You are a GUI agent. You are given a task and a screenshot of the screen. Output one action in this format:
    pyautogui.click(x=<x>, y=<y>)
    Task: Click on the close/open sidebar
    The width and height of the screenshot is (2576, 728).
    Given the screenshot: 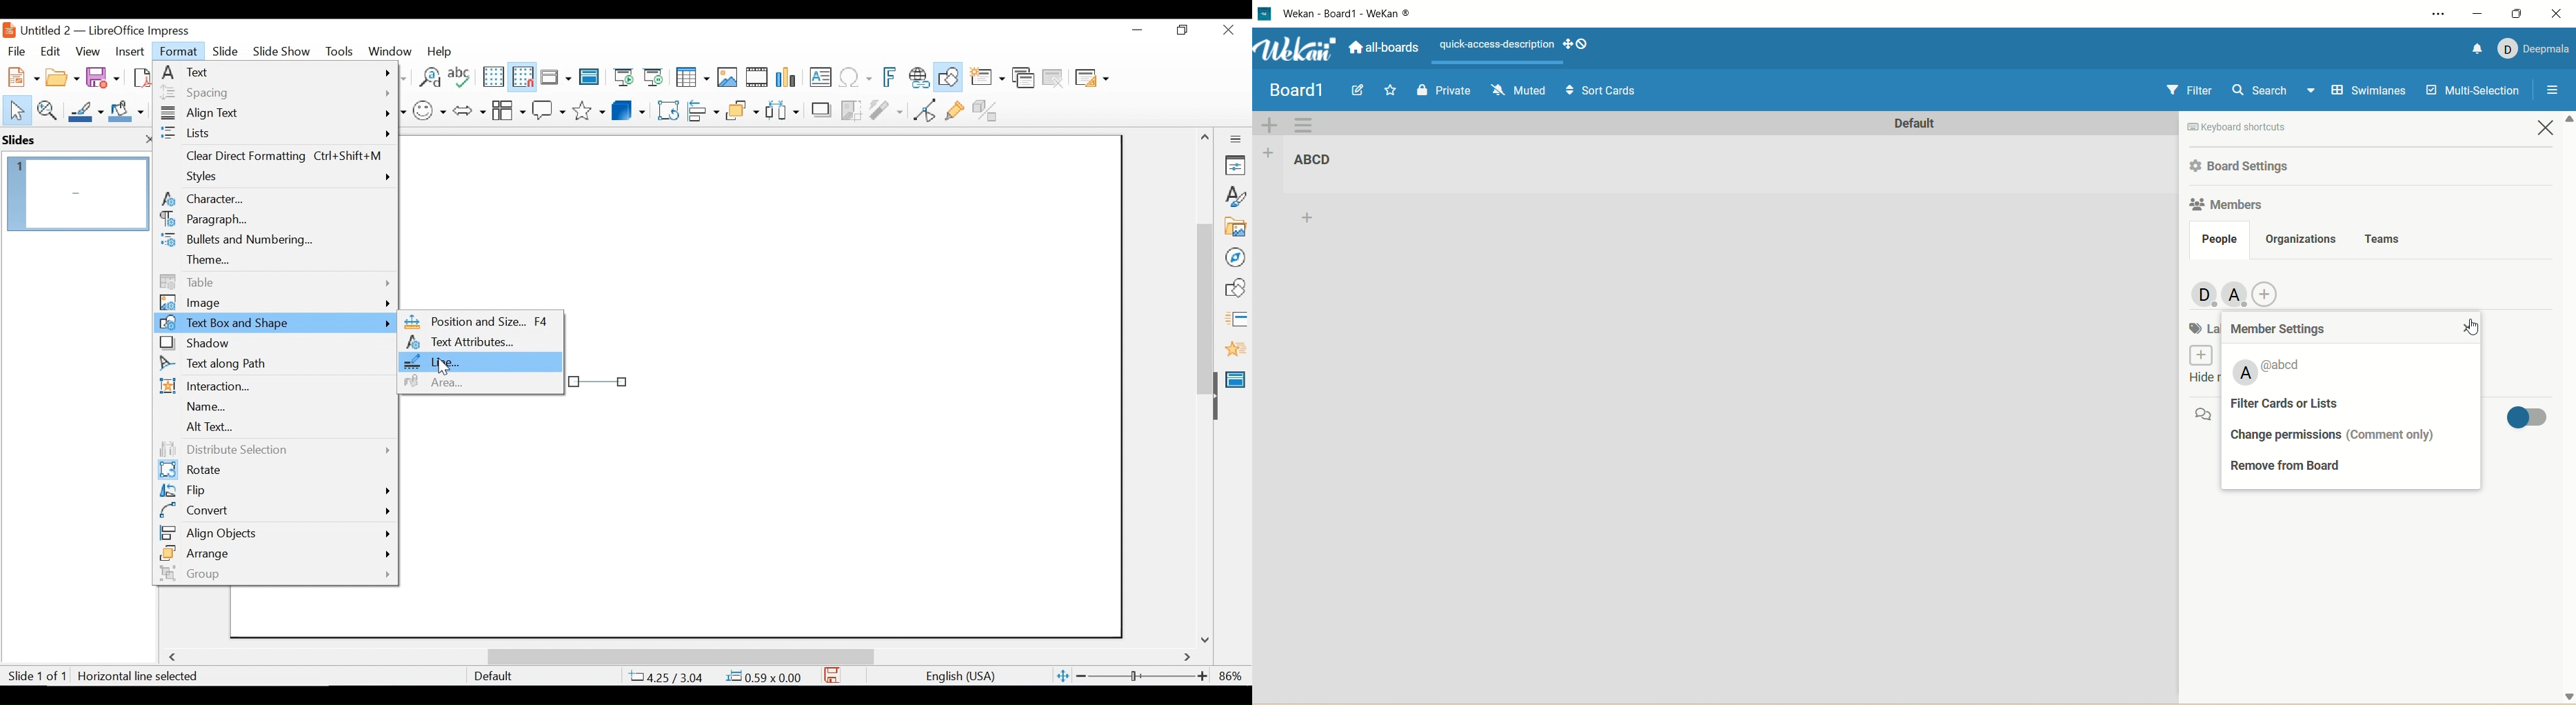 What is the action you would take?
    pyautogui.click(x=2550, y=92)
    